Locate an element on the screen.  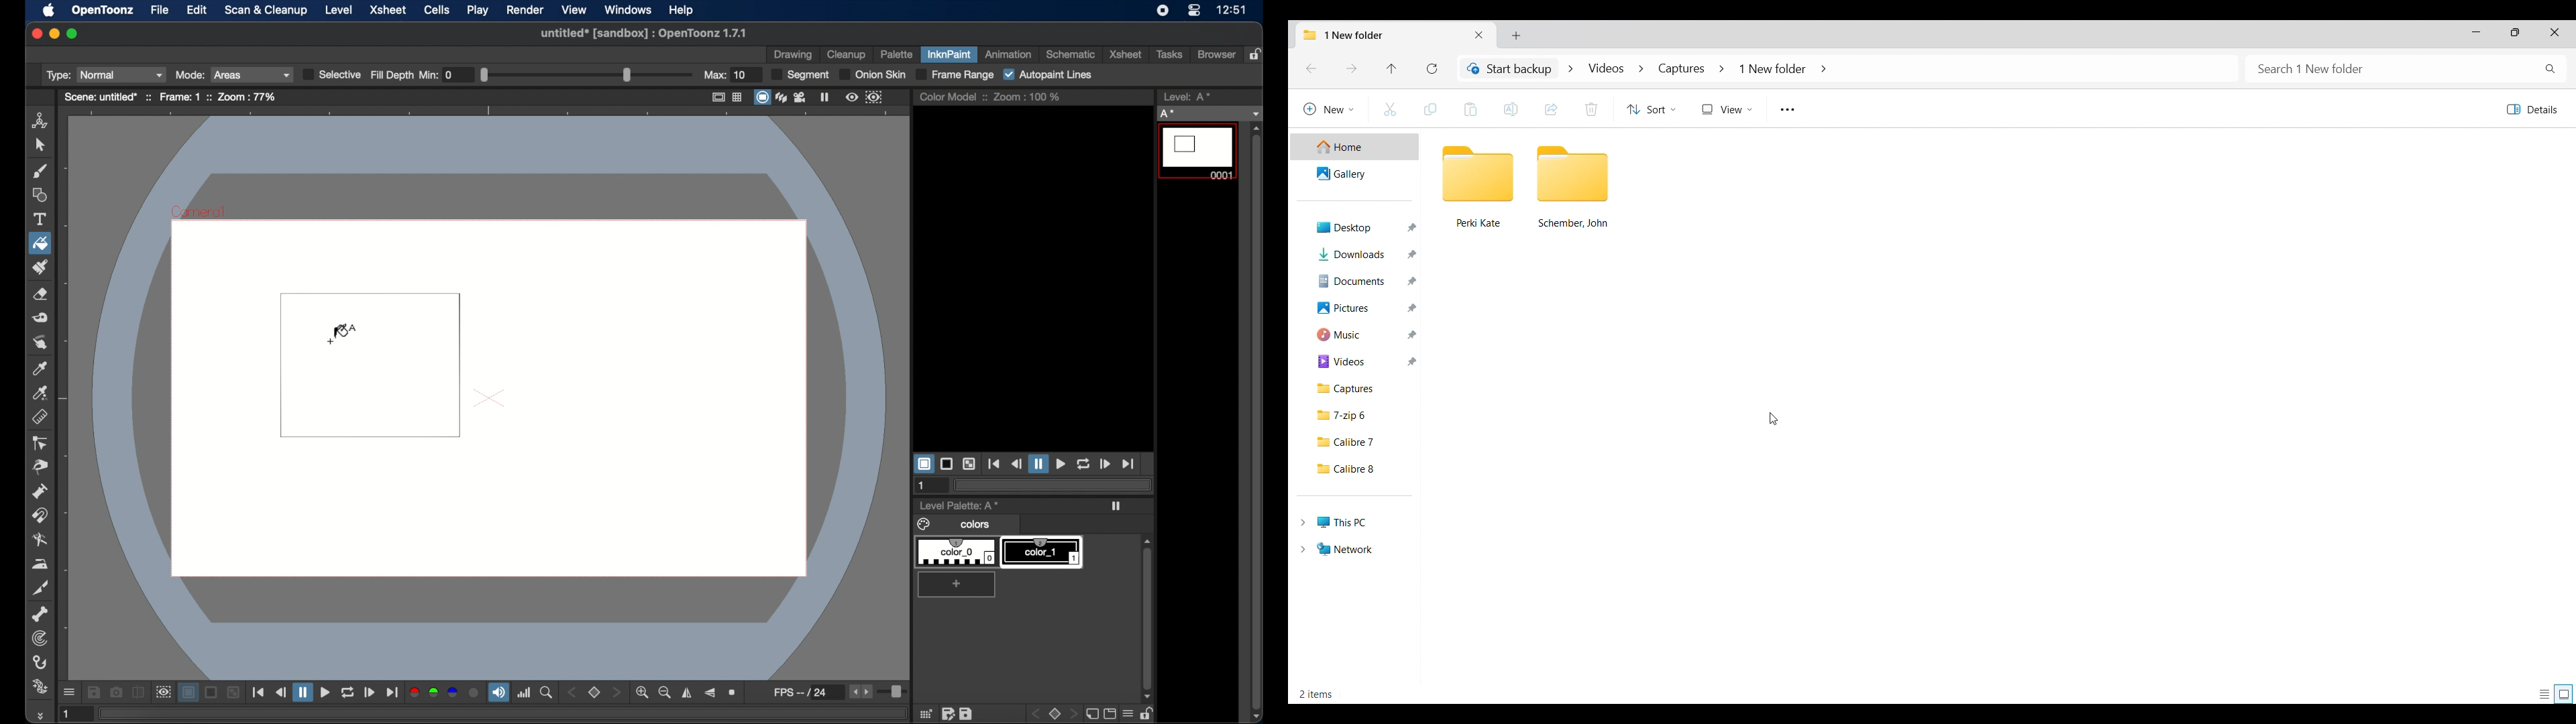
level is located at coordinates (339, 10).